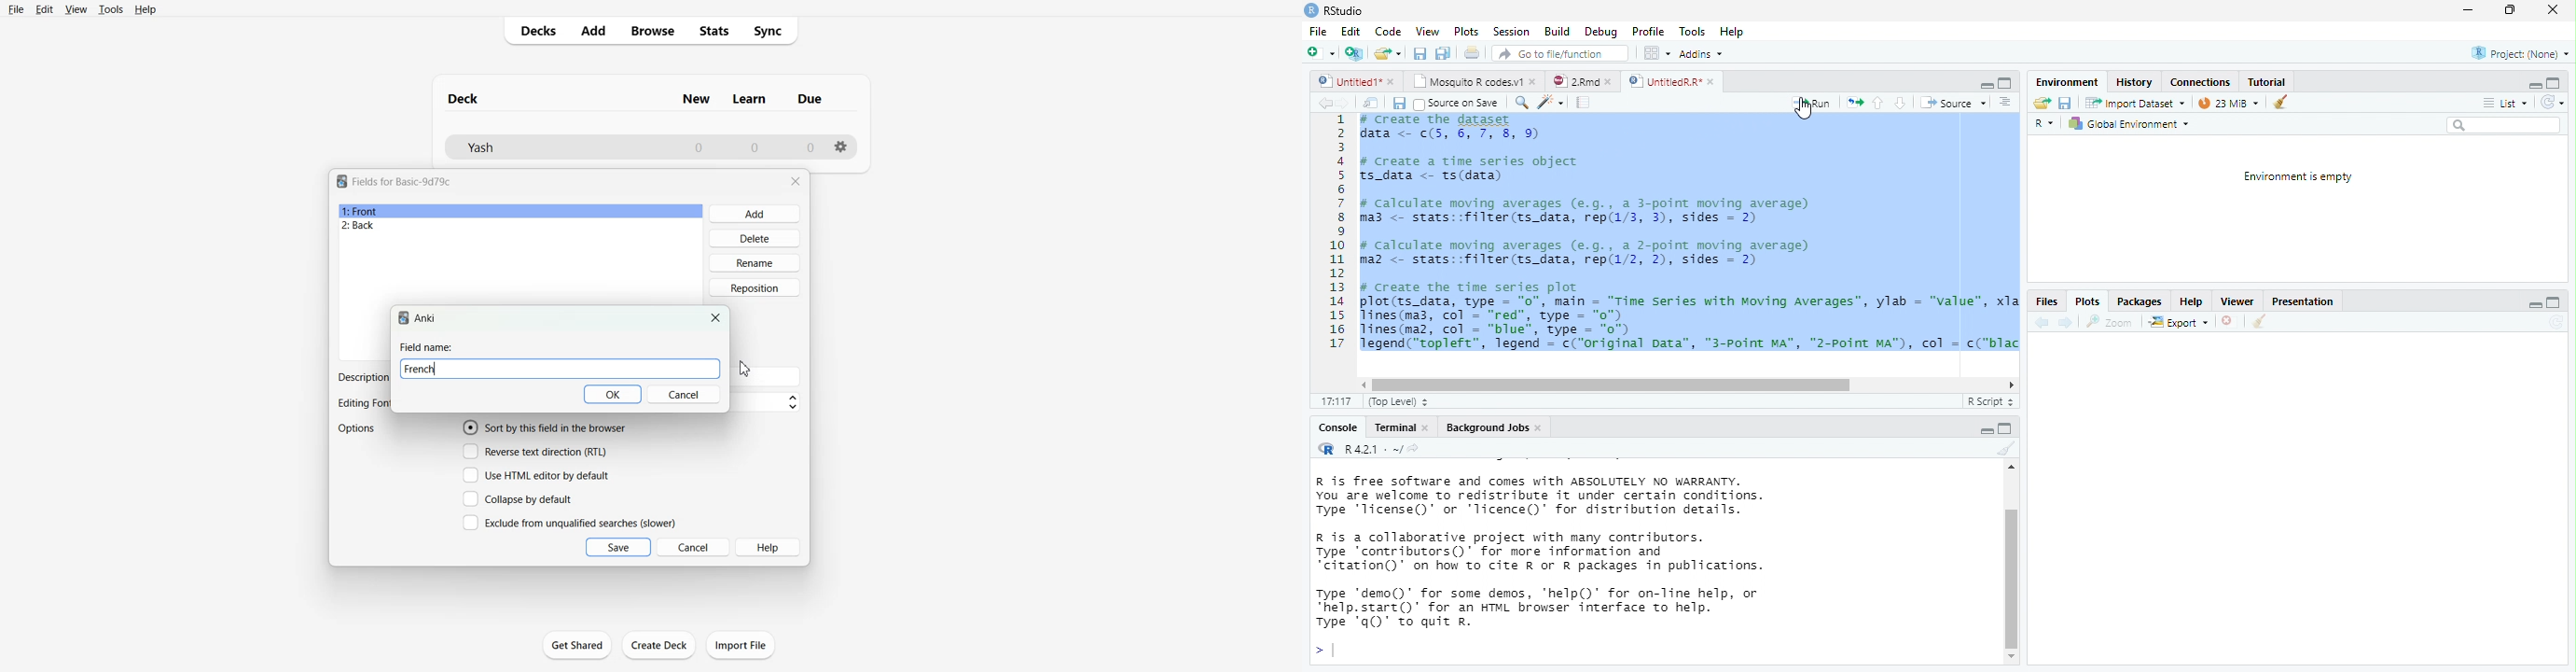 The width and height of the screenshot is (2576, 672). Describe the element at coordinates (1612, 385) in the screenshot. I see `horizontal scrollbar` at that location.